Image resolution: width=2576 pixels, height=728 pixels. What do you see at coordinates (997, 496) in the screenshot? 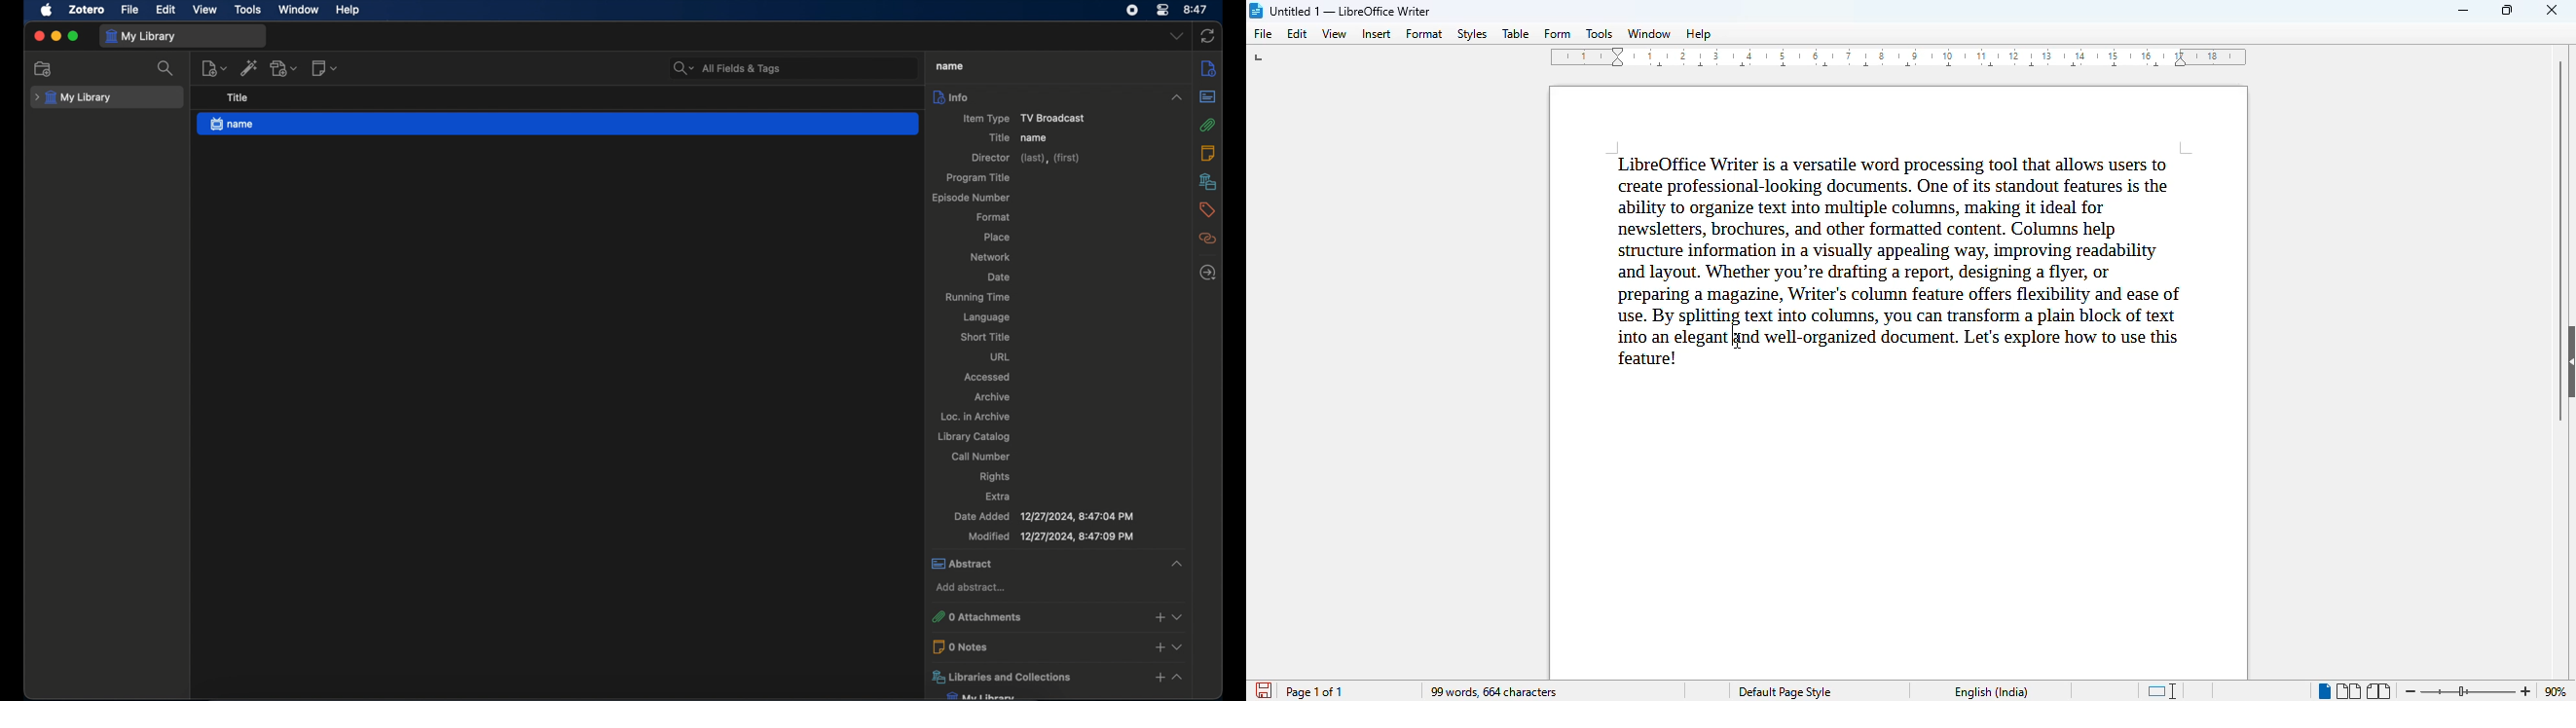
I see `extra` at bounding box center [997, 496].